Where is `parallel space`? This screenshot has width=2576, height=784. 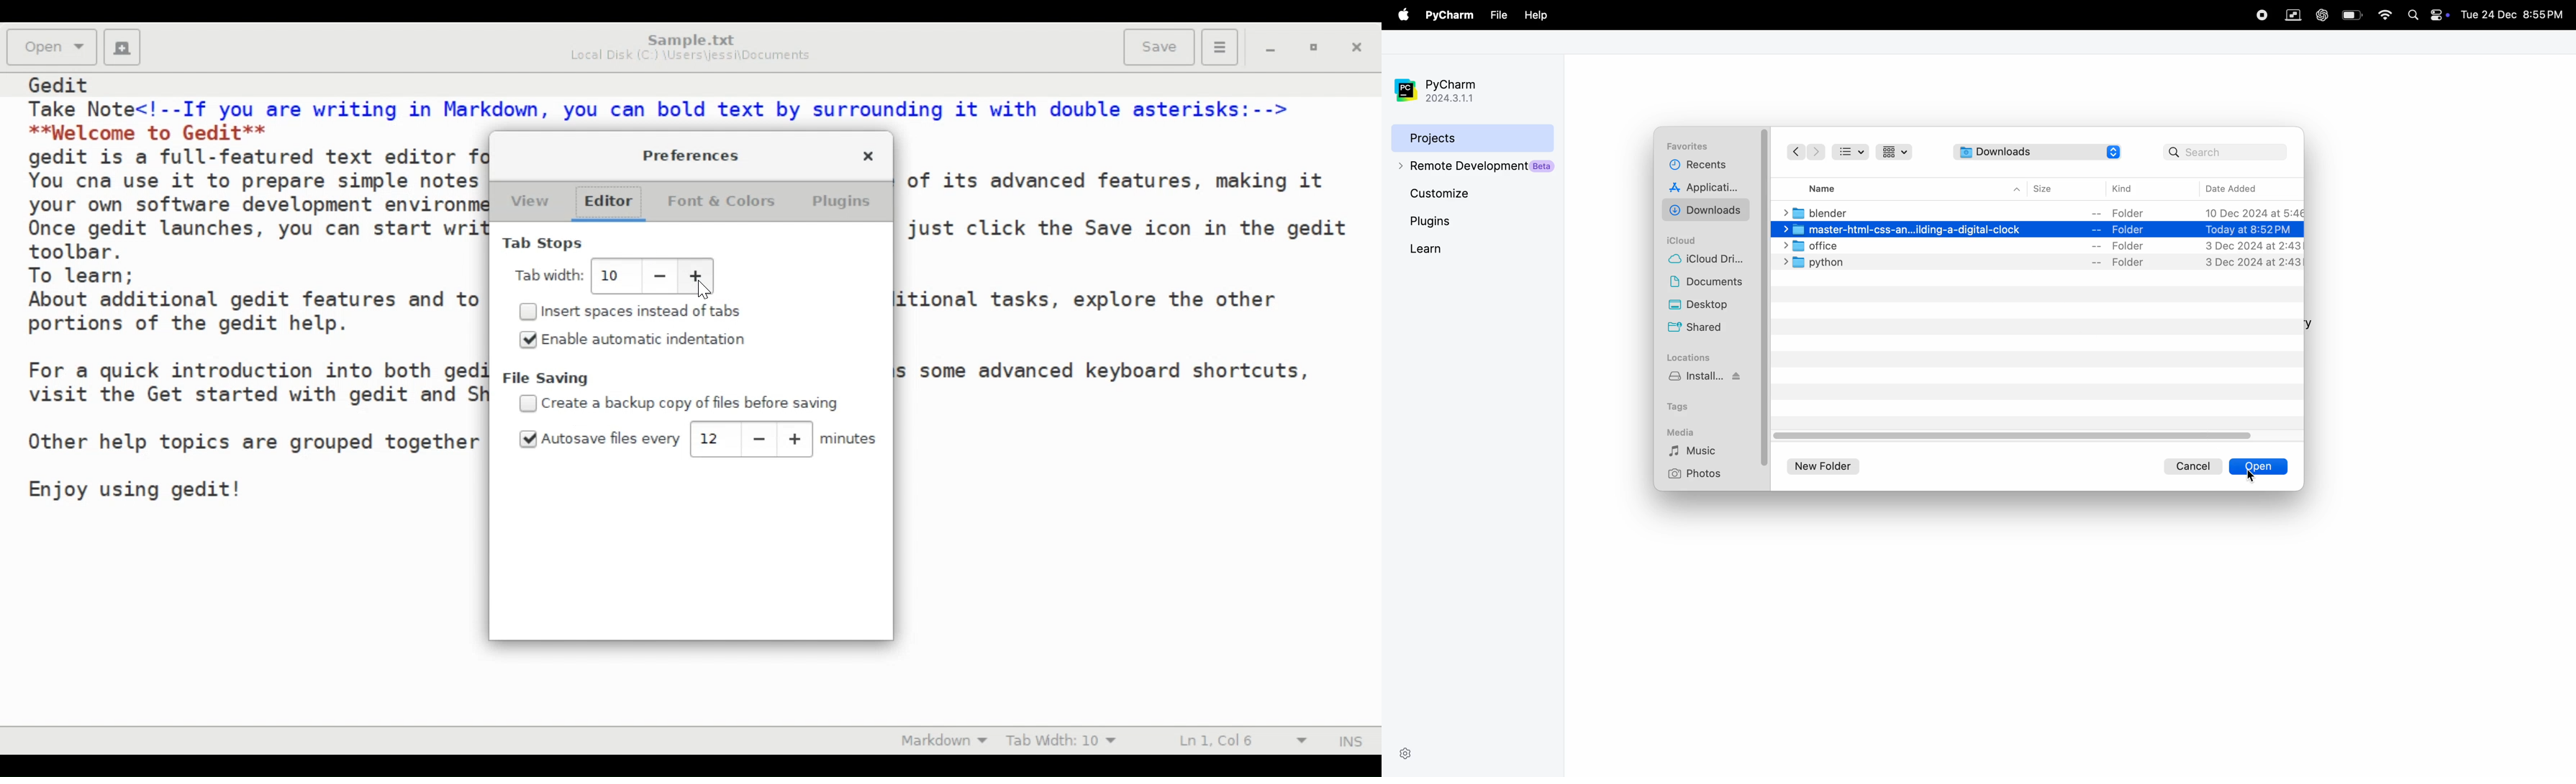
parallel space is located at coordinates (2291, 14).